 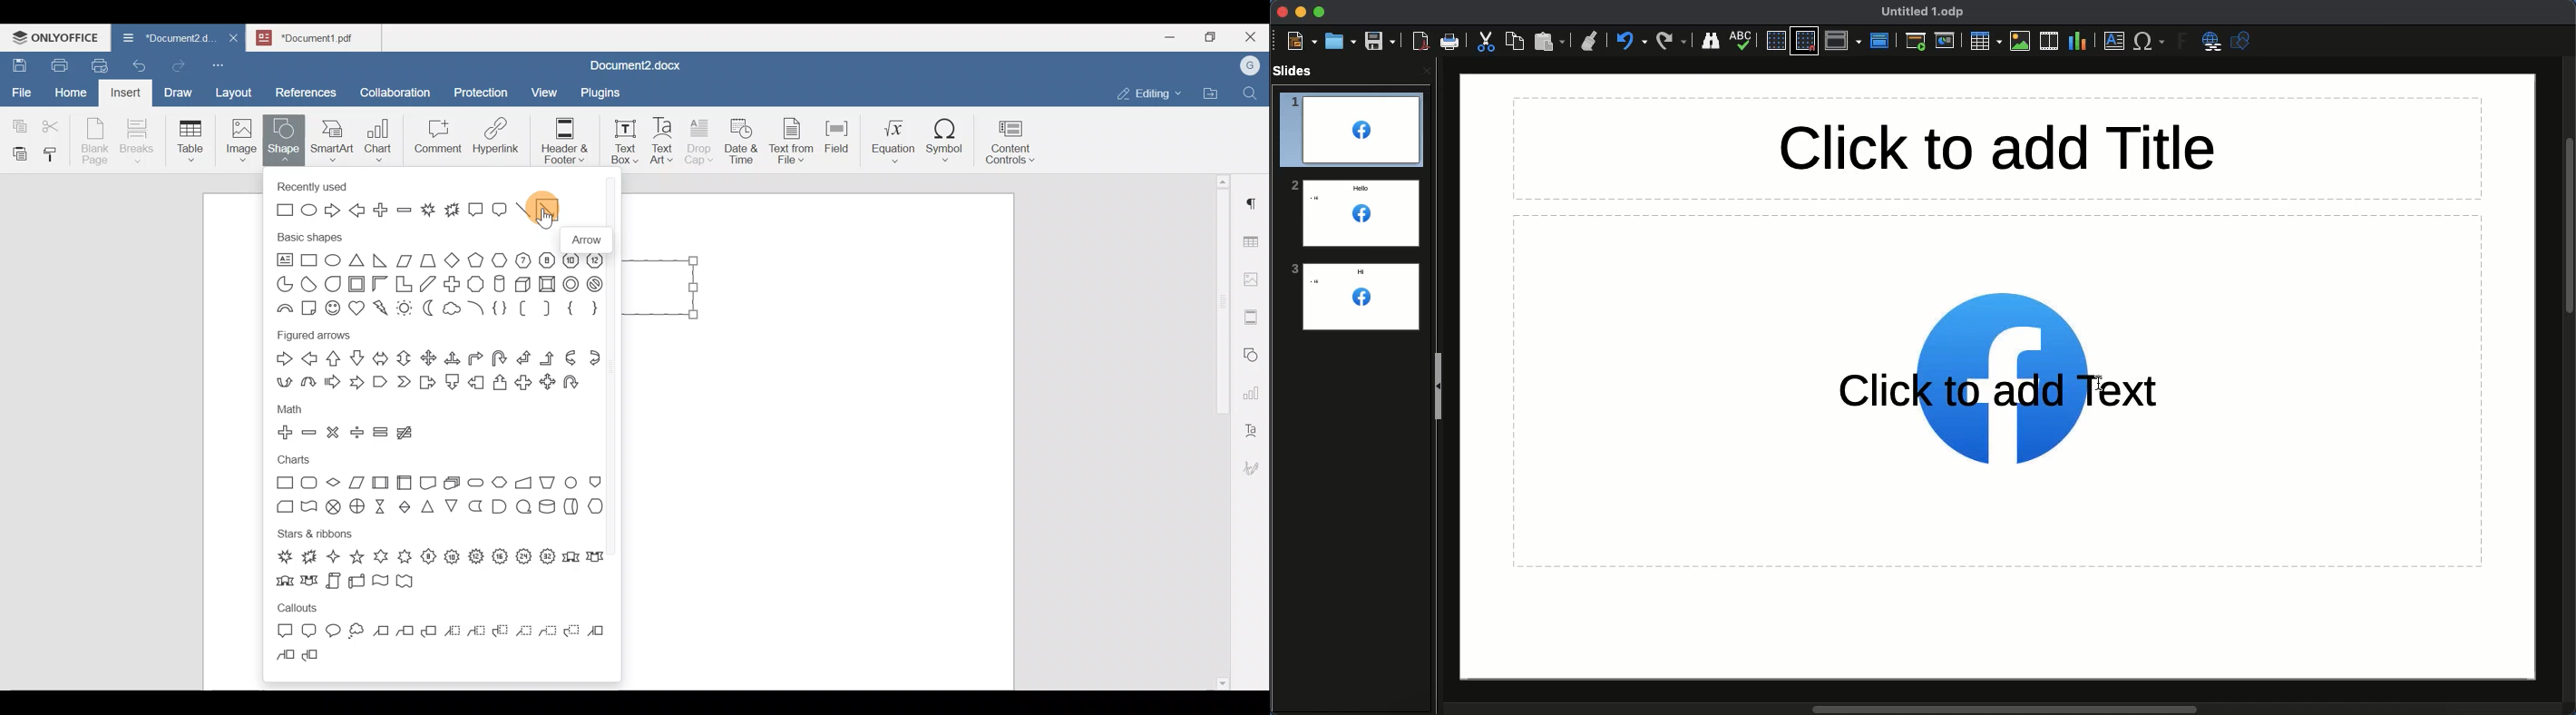 I want to click on Fontwork, so click(x=2180, y=41).